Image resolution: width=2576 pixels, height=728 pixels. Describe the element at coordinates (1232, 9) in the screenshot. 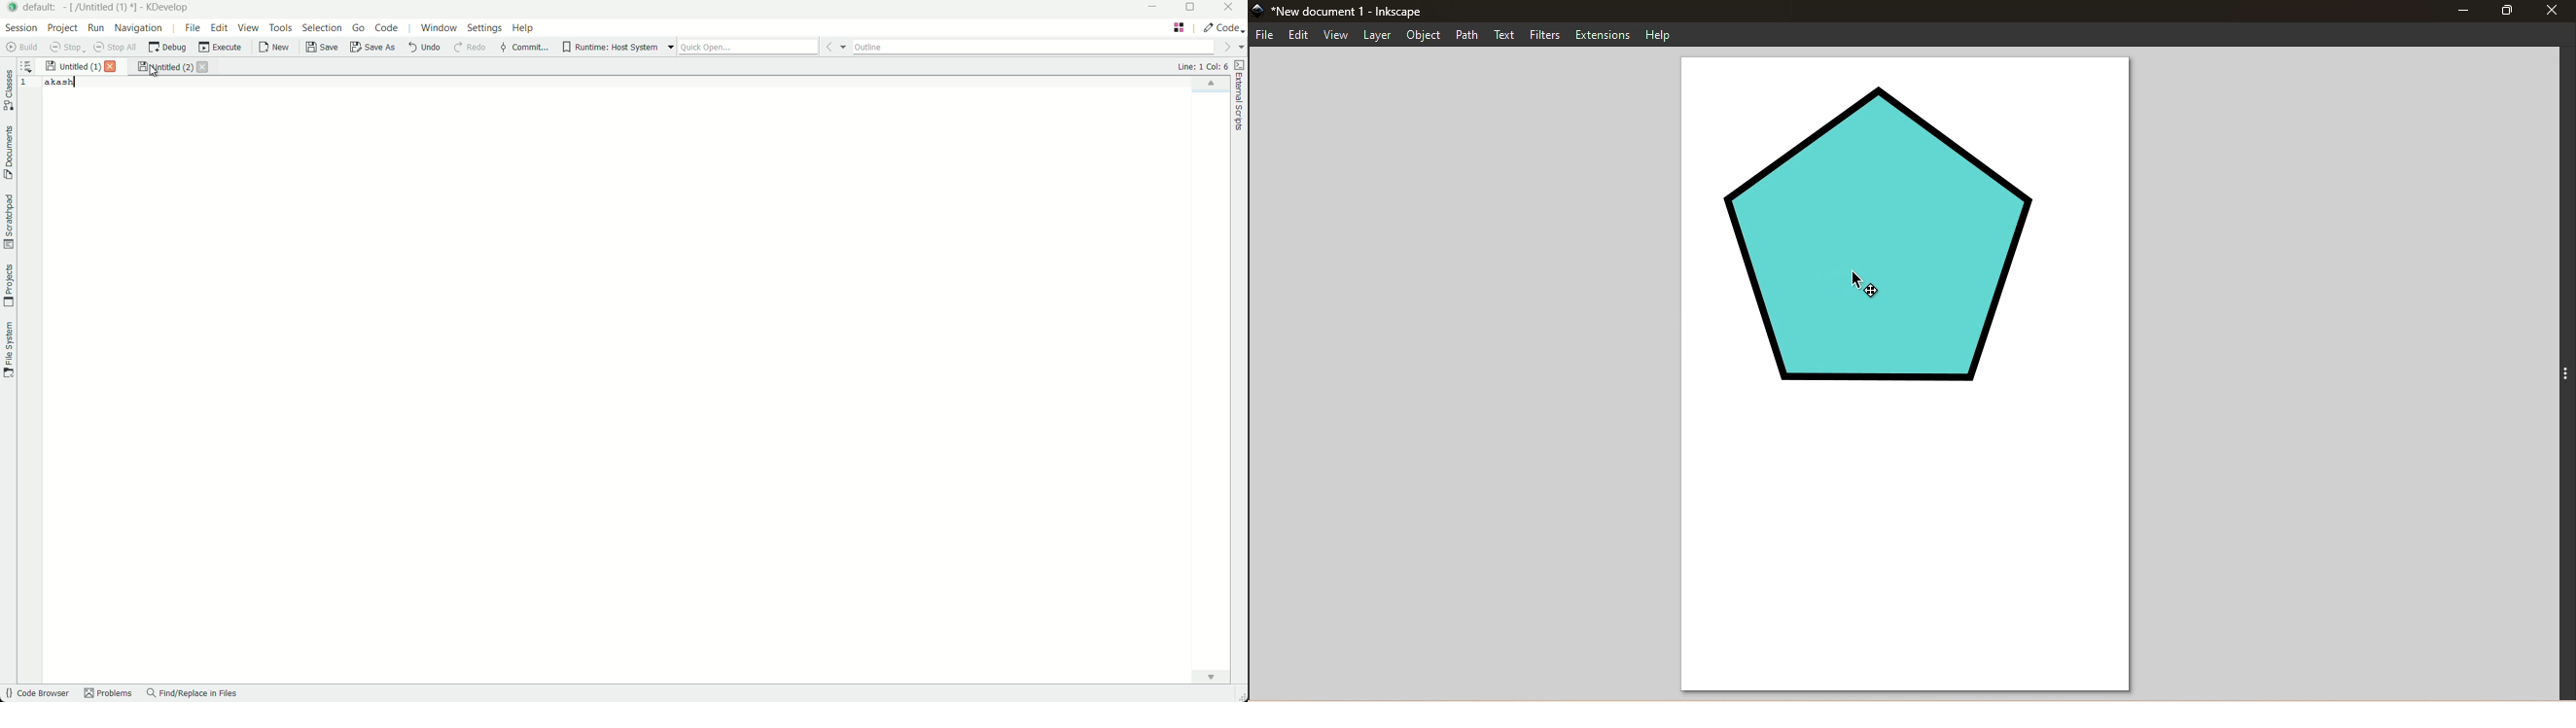

I see `close app` at that location.